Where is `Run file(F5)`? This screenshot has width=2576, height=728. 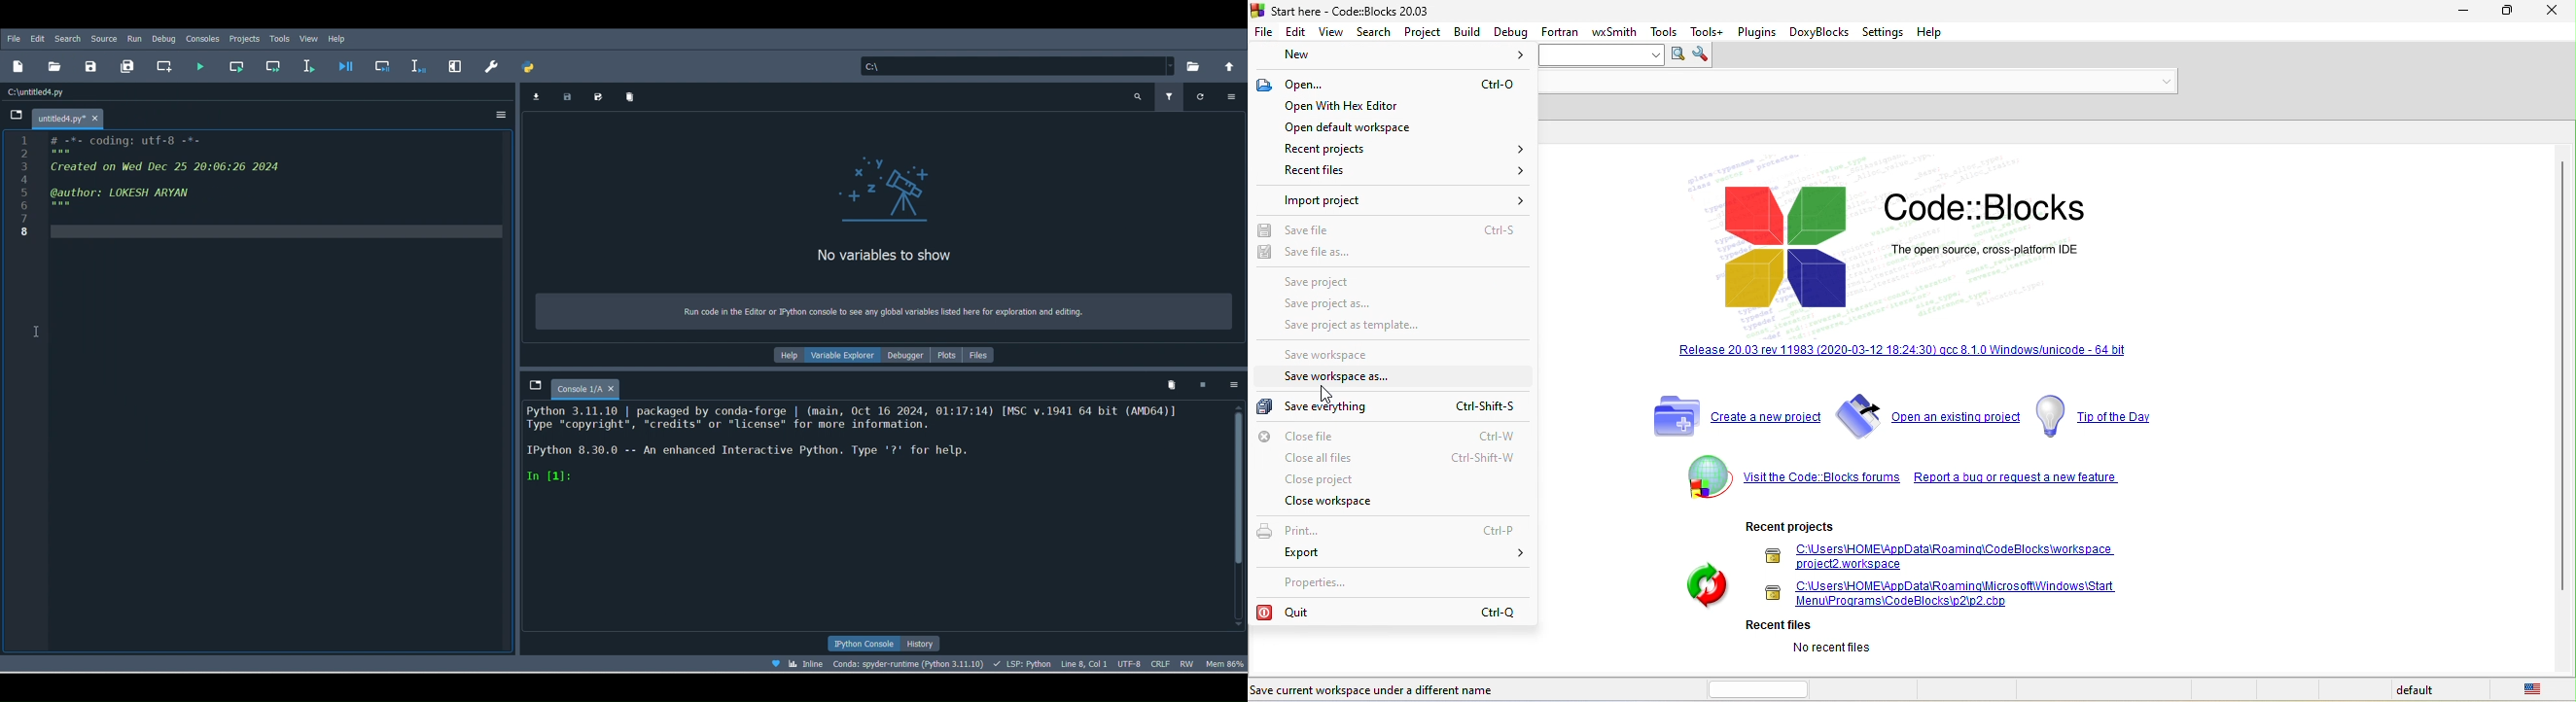
Run file(F5) is located at coordinates (203, 64).